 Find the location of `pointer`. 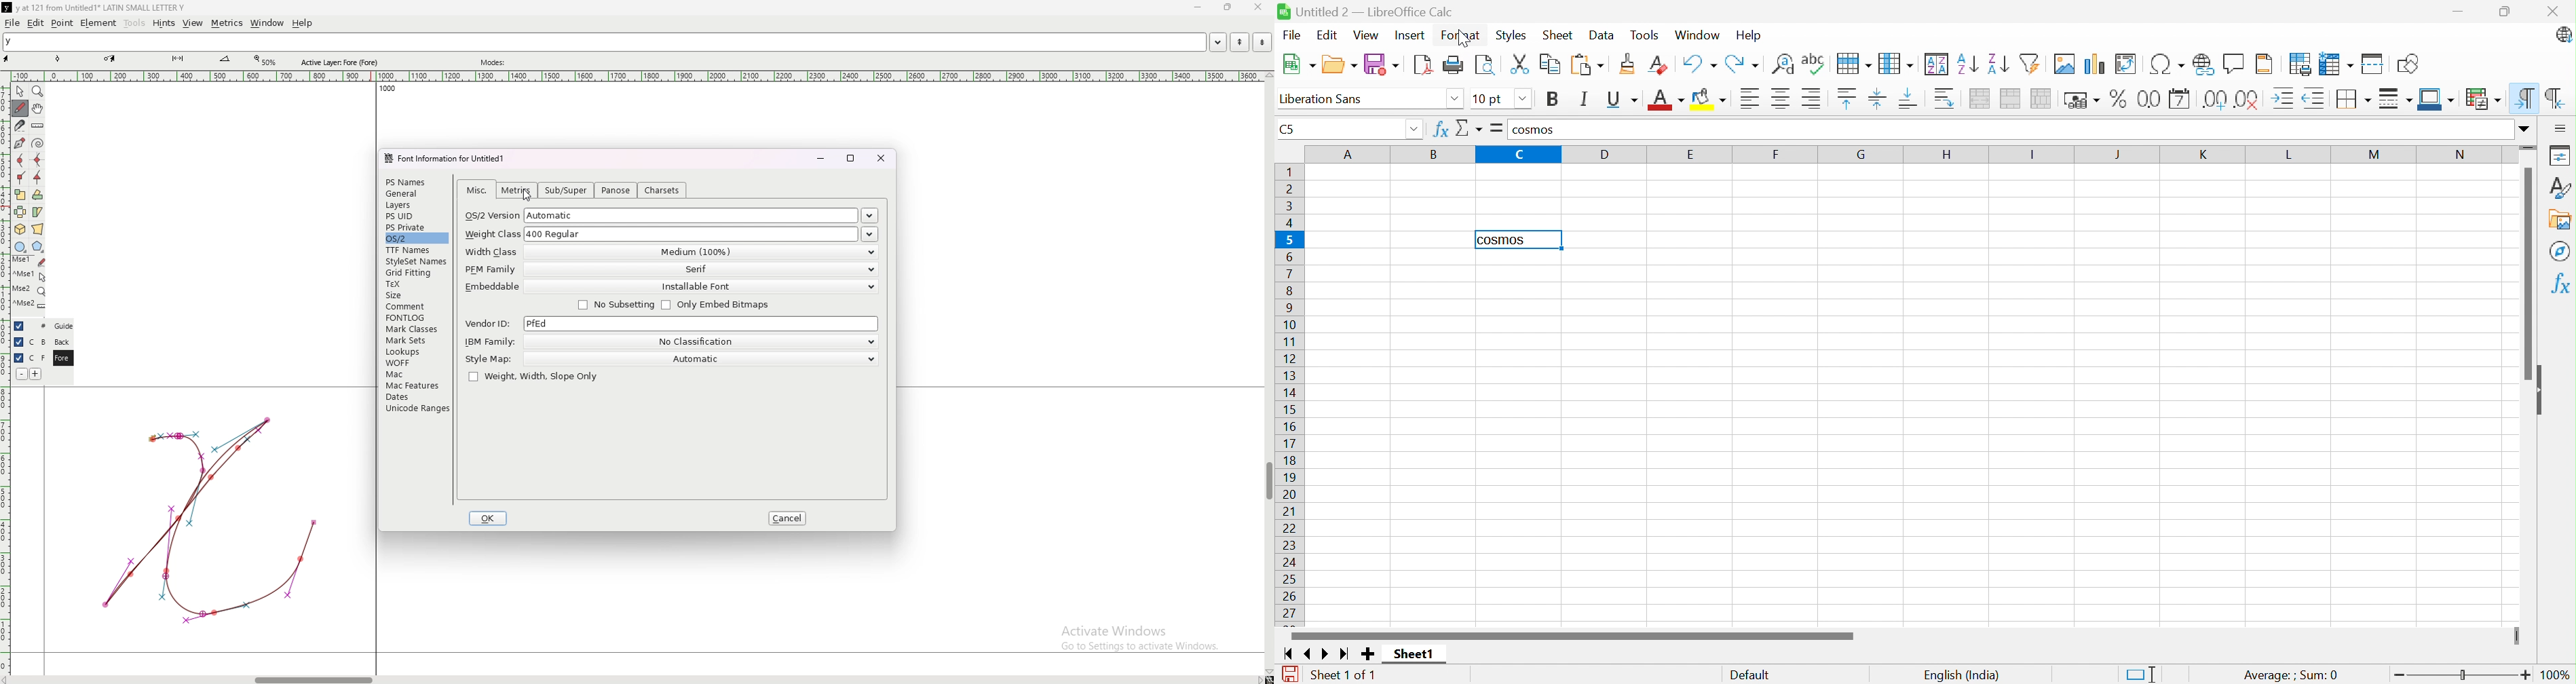

pointer is located at coordinates (20, 92).